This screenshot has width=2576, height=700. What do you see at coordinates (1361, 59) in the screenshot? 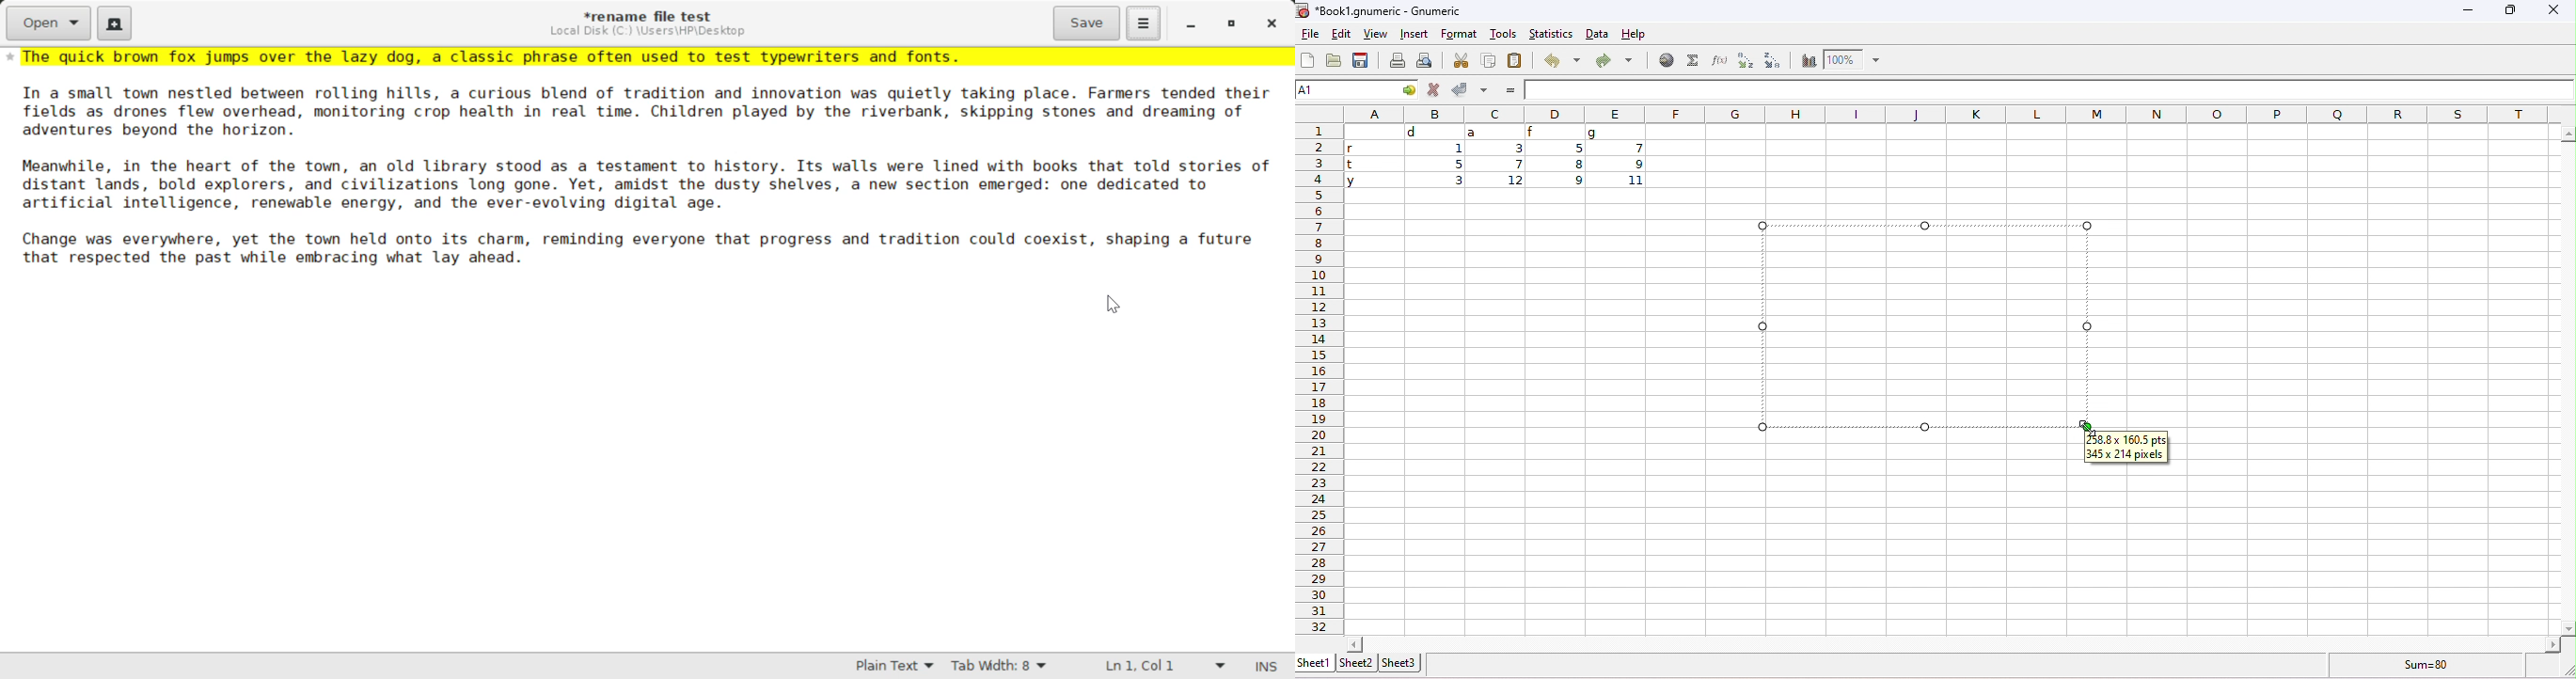
I see `save` at bounding box center [1361, 59].